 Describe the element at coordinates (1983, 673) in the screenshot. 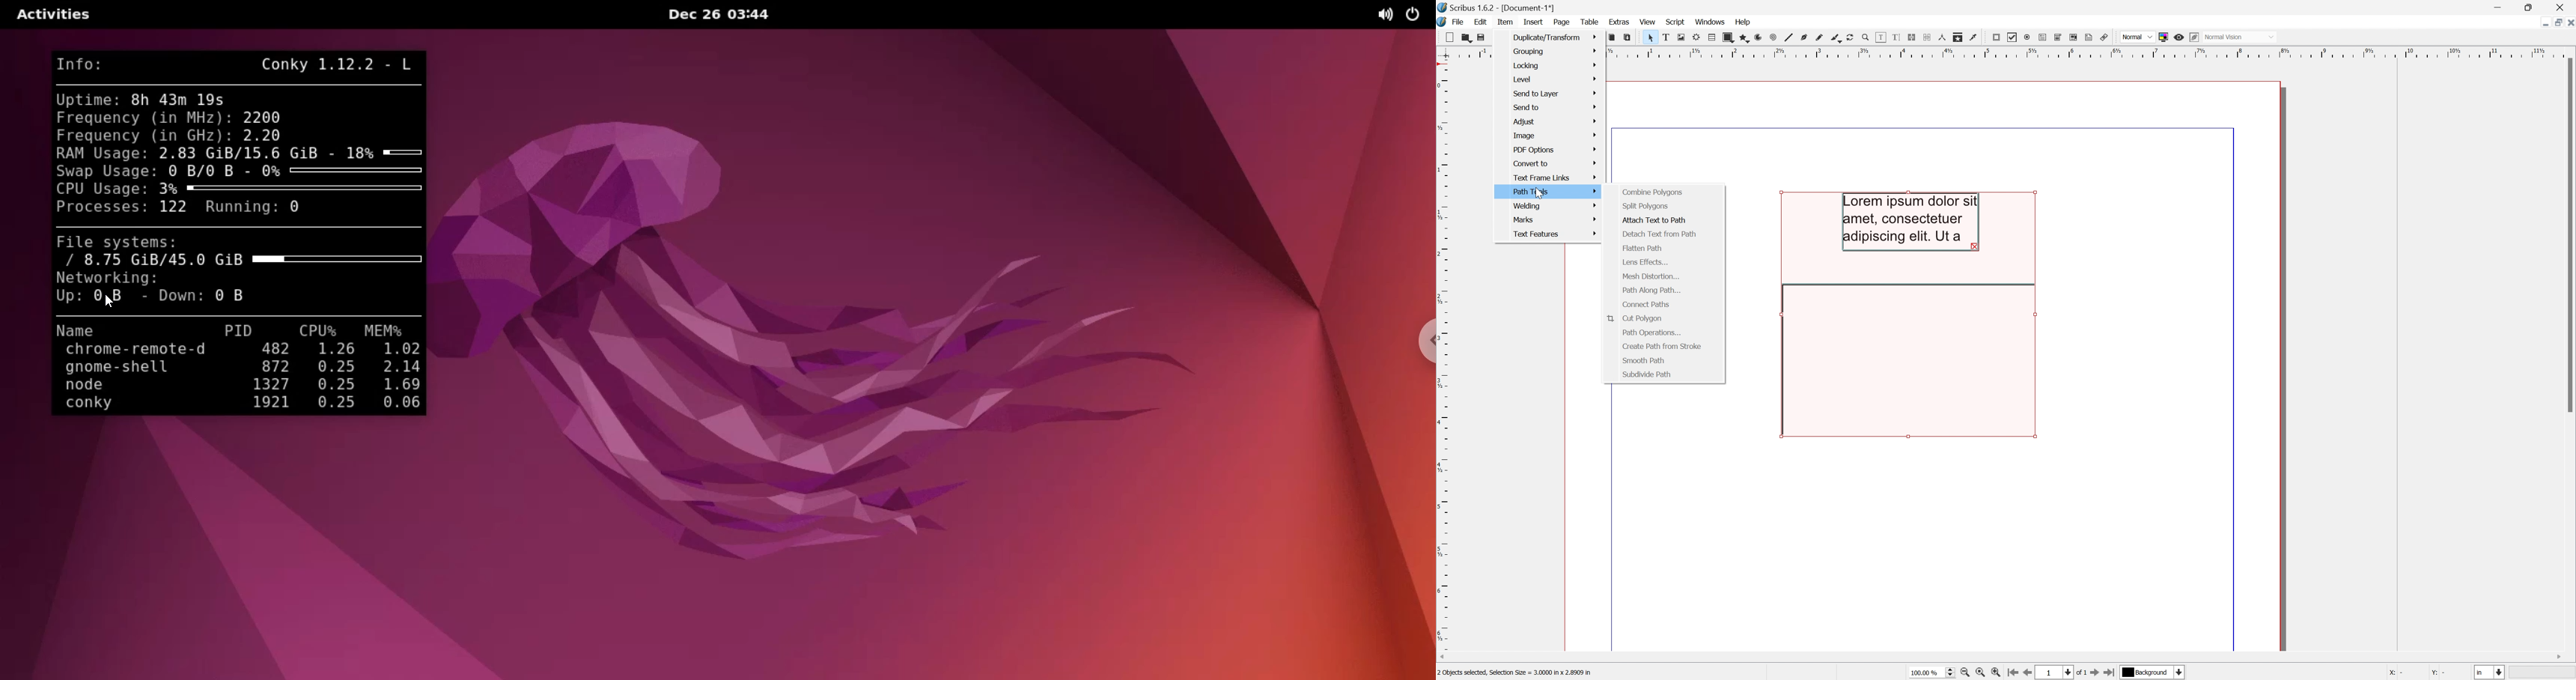

I see `Zoom to 100%` at that location.